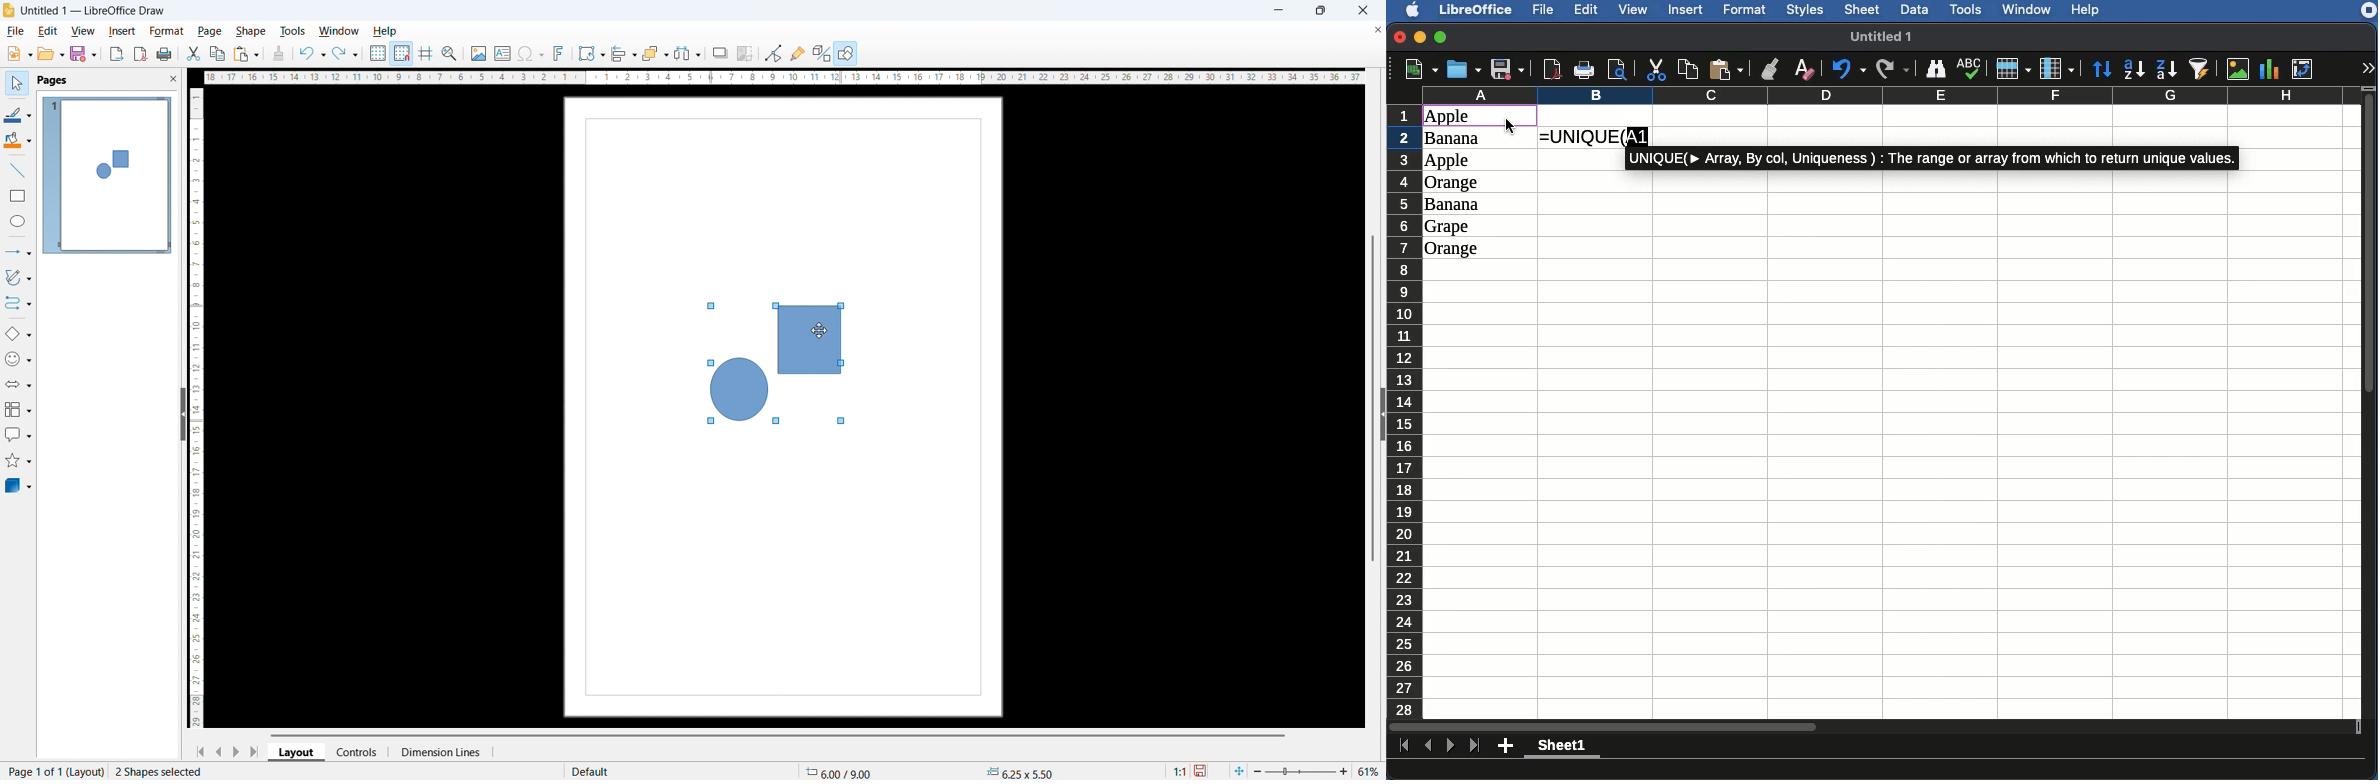 The width and height of the screenshot is (2380, 784). Describe the element at coordinates (2030, 10) in the screenshot. I see `Window` at that location.